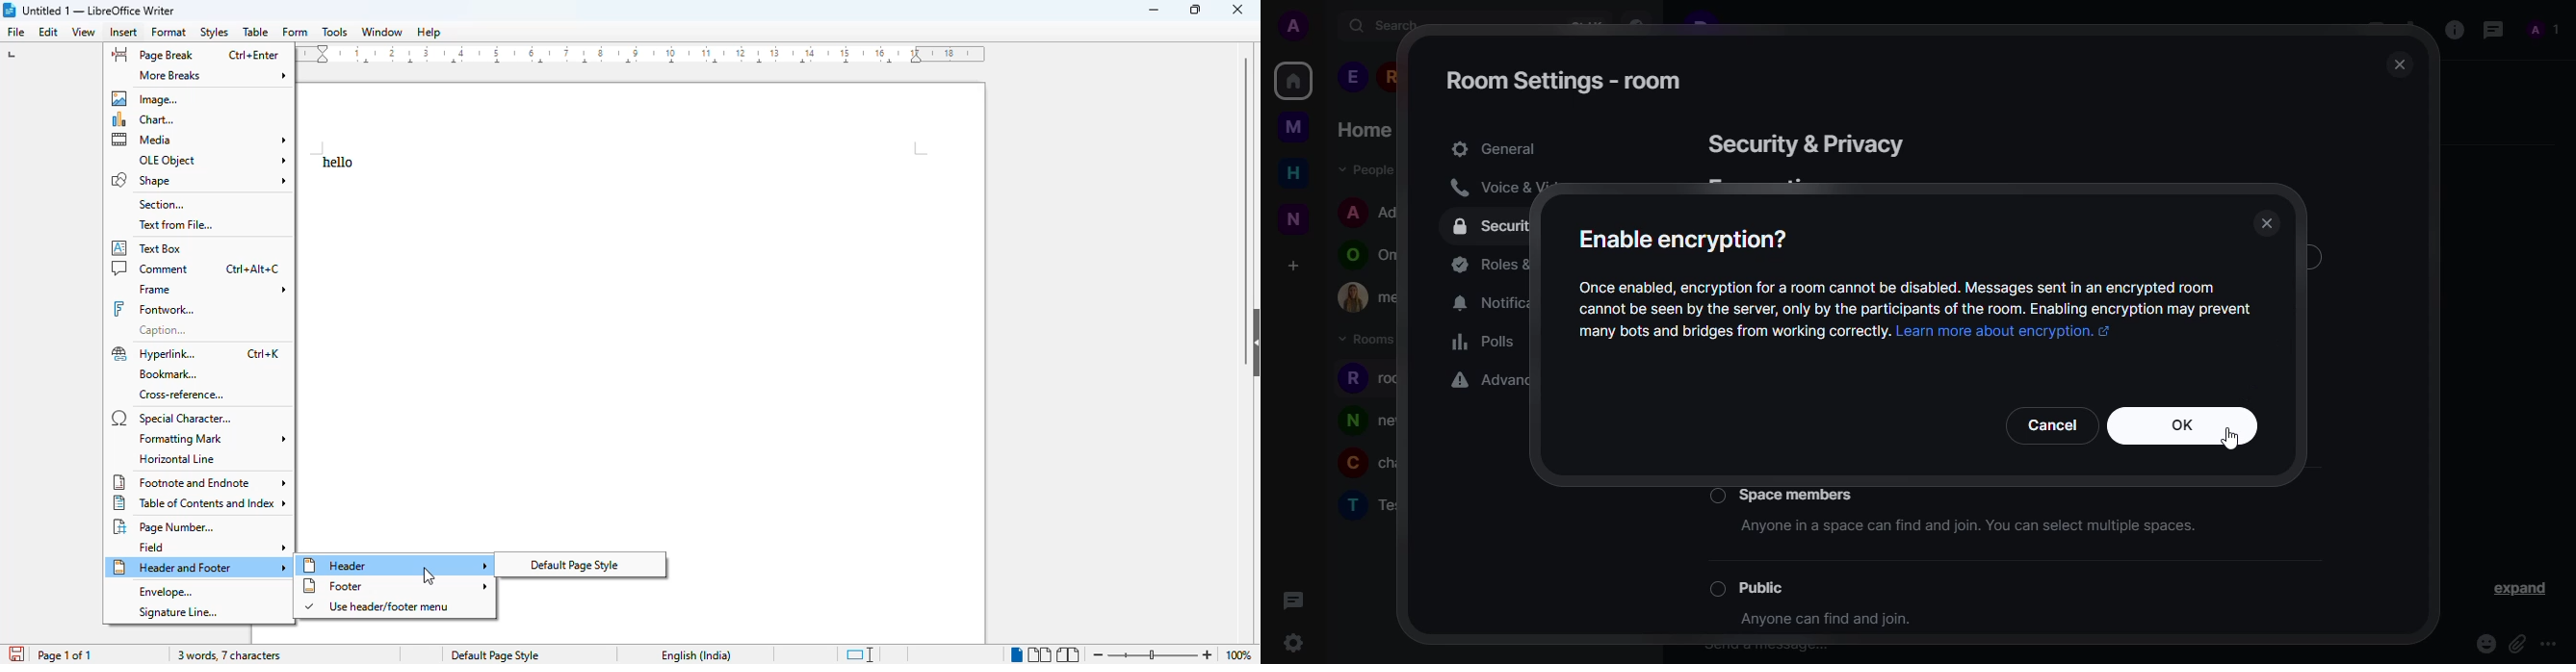  Describe the element at coordinates (153, 54) in the screenshot. I see `page break` at that location.